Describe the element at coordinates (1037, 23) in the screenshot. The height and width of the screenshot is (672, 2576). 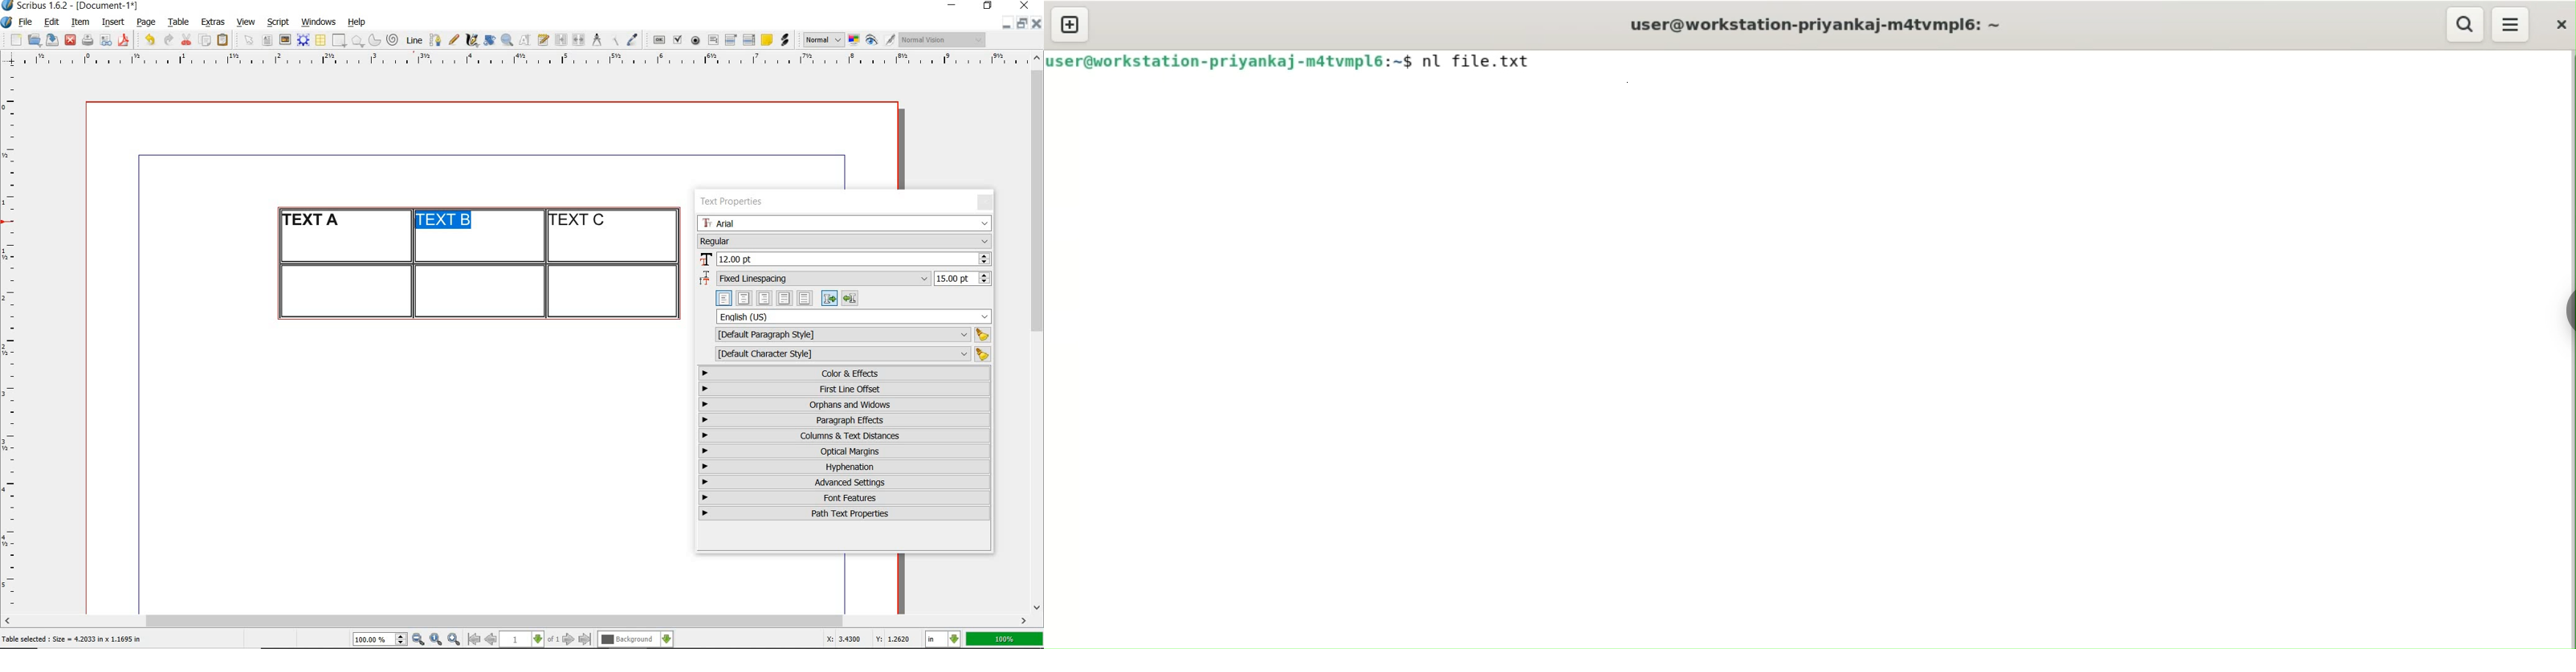
I see `close` at that location.